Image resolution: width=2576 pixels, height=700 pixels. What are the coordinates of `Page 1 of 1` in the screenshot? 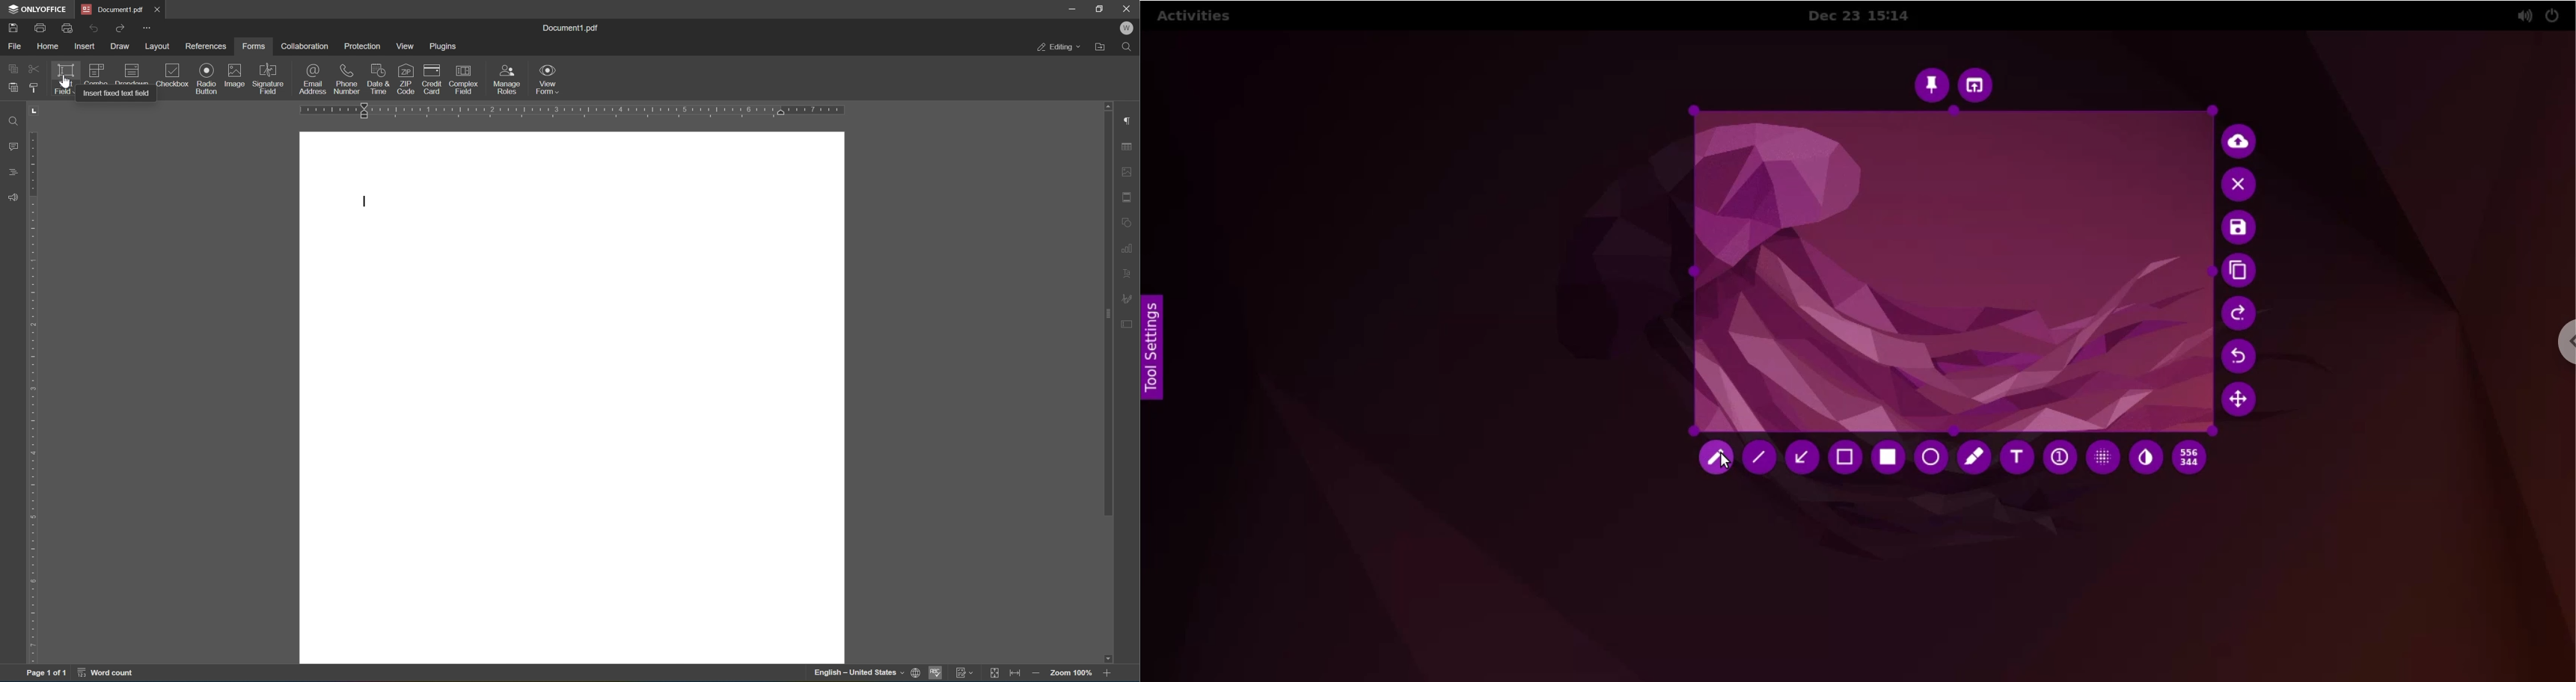 It's located at (47, 674).